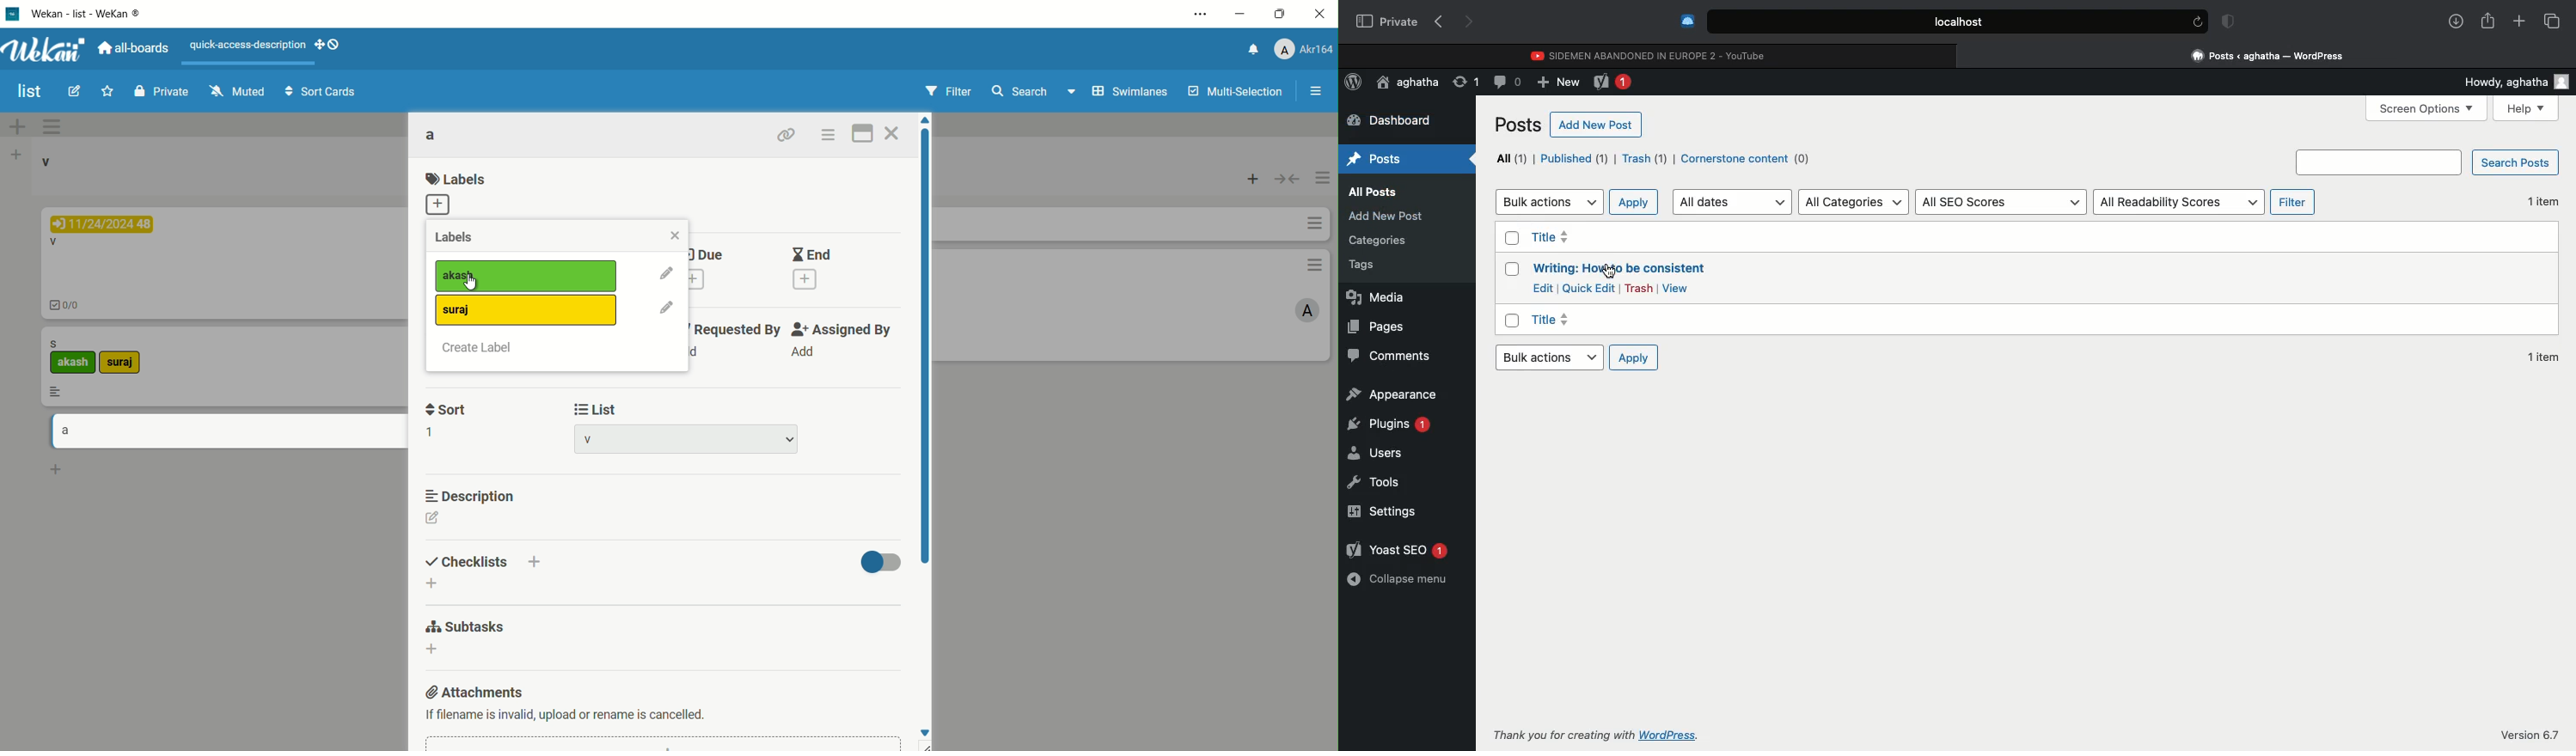 This screenshot has height=756, width=2576. I want to click on notification, so click(1252, 50).